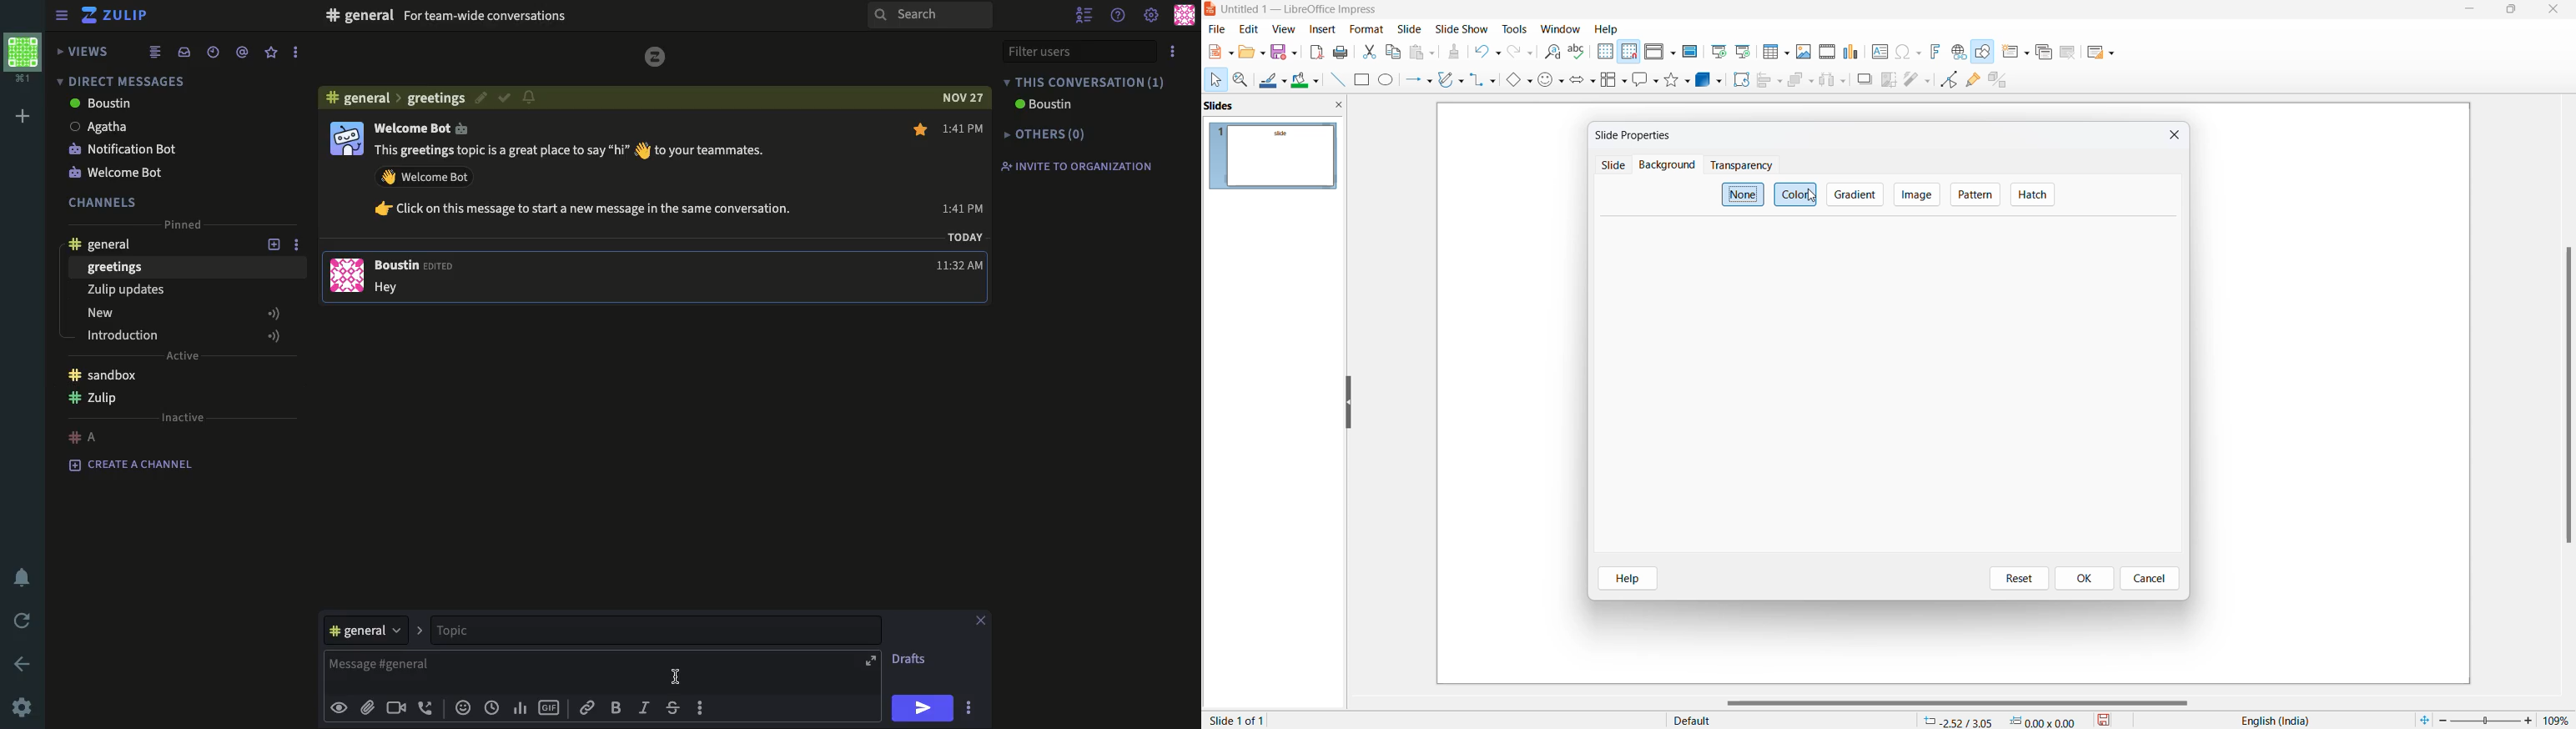 The width and height of the screenshot is (2576, 756). Describe the element at coordinates (2271, 720) in the screenshot. I see `text language` at that location.